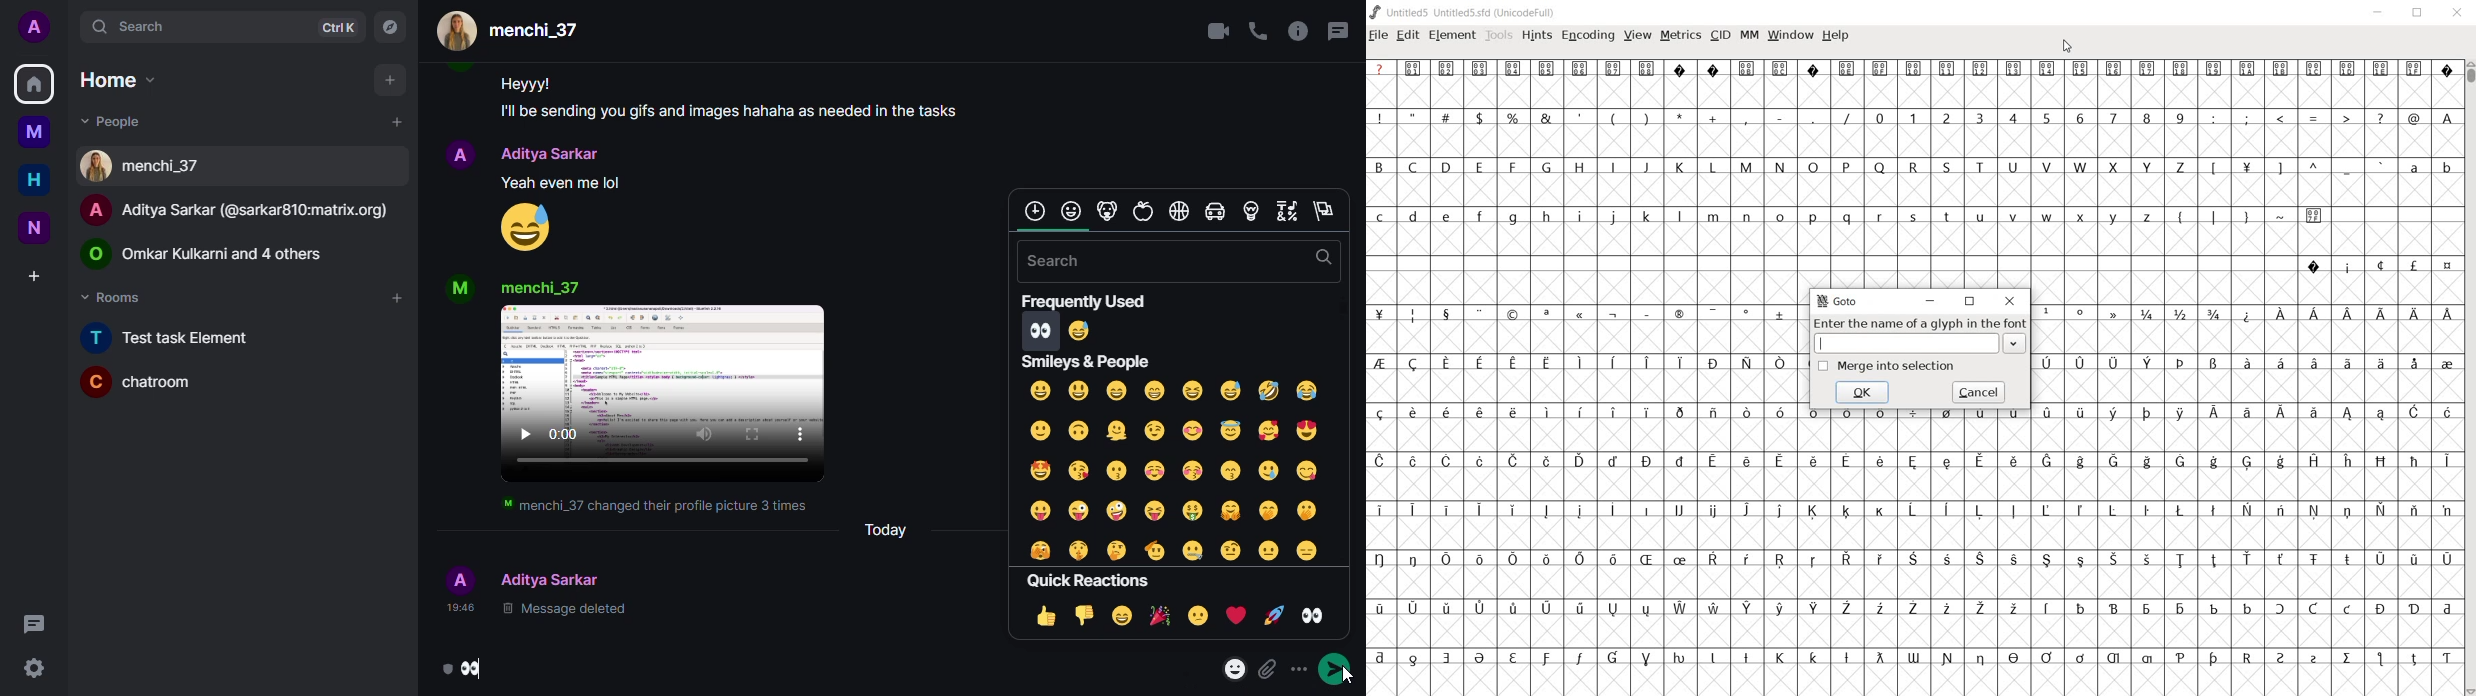 The image size is (2492, 700). What do you see at coordinates (1918, 323) in the screenshot?
I see `Enter the name of a glyph in the font` at bounding box center [1918, 323].